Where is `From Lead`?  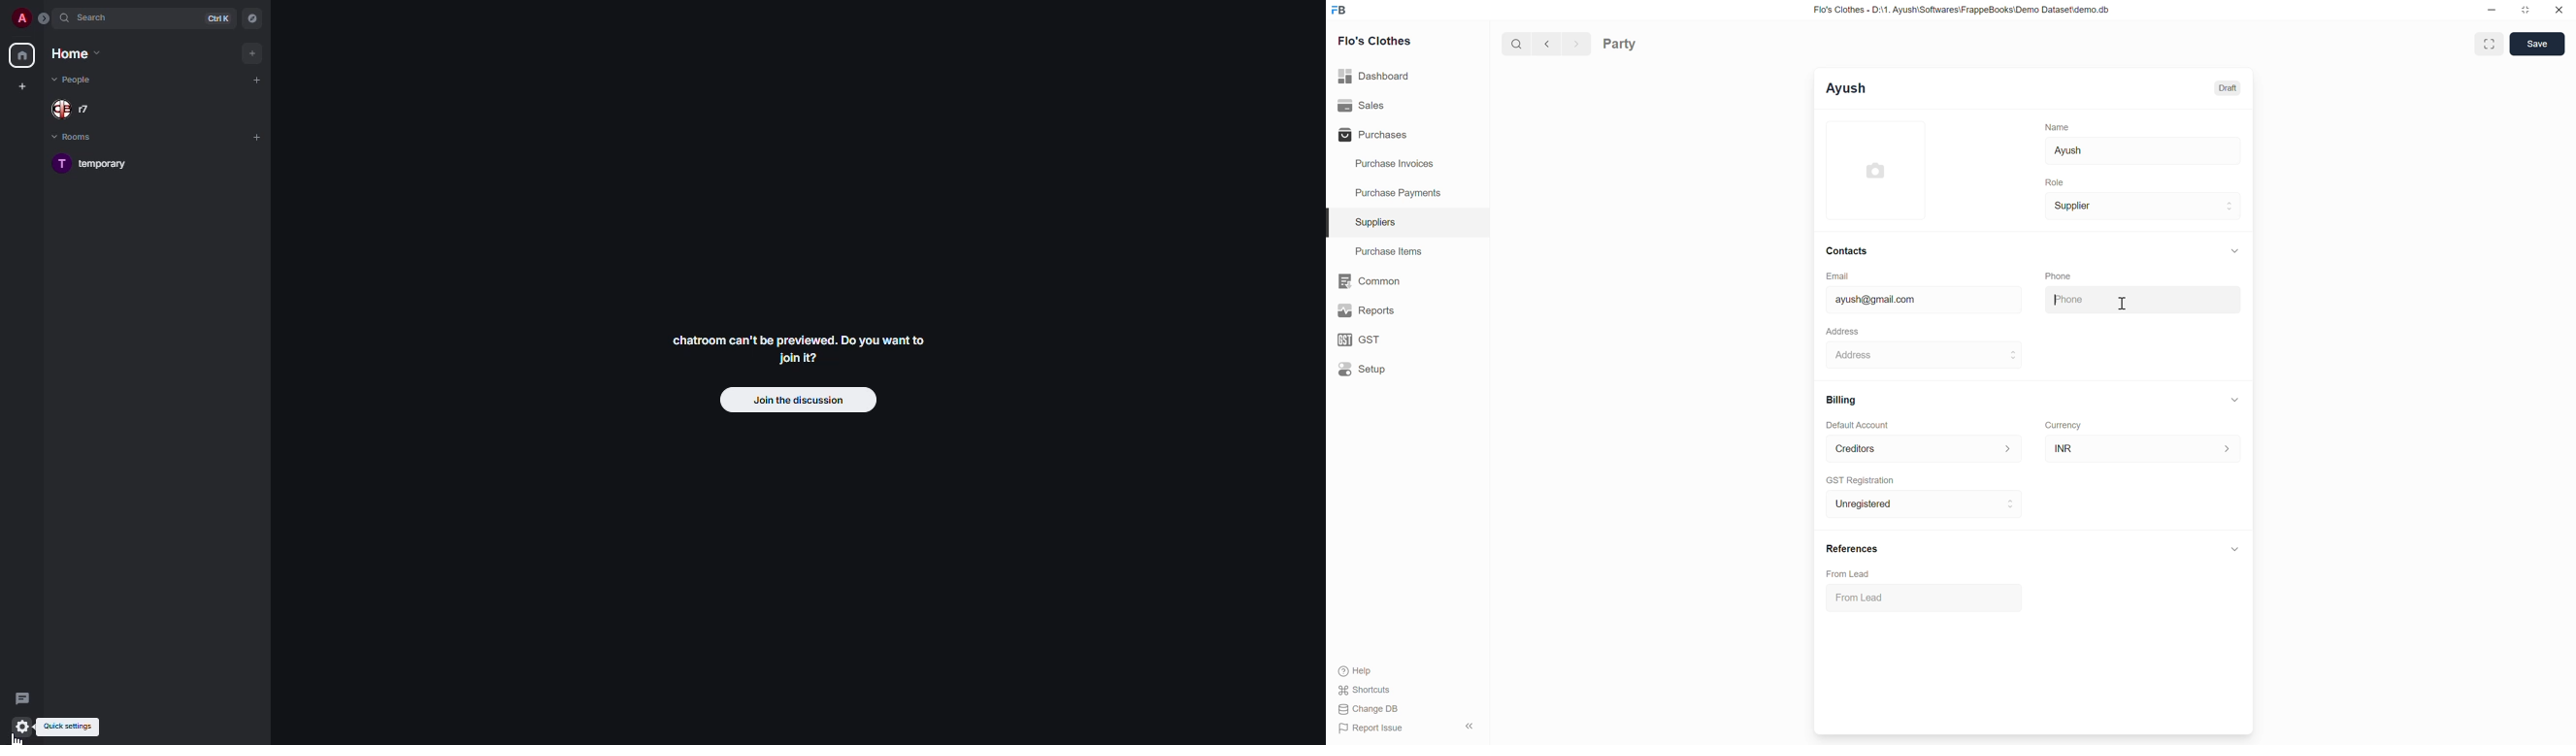
From Lead is located at coordinates (1848, 574).